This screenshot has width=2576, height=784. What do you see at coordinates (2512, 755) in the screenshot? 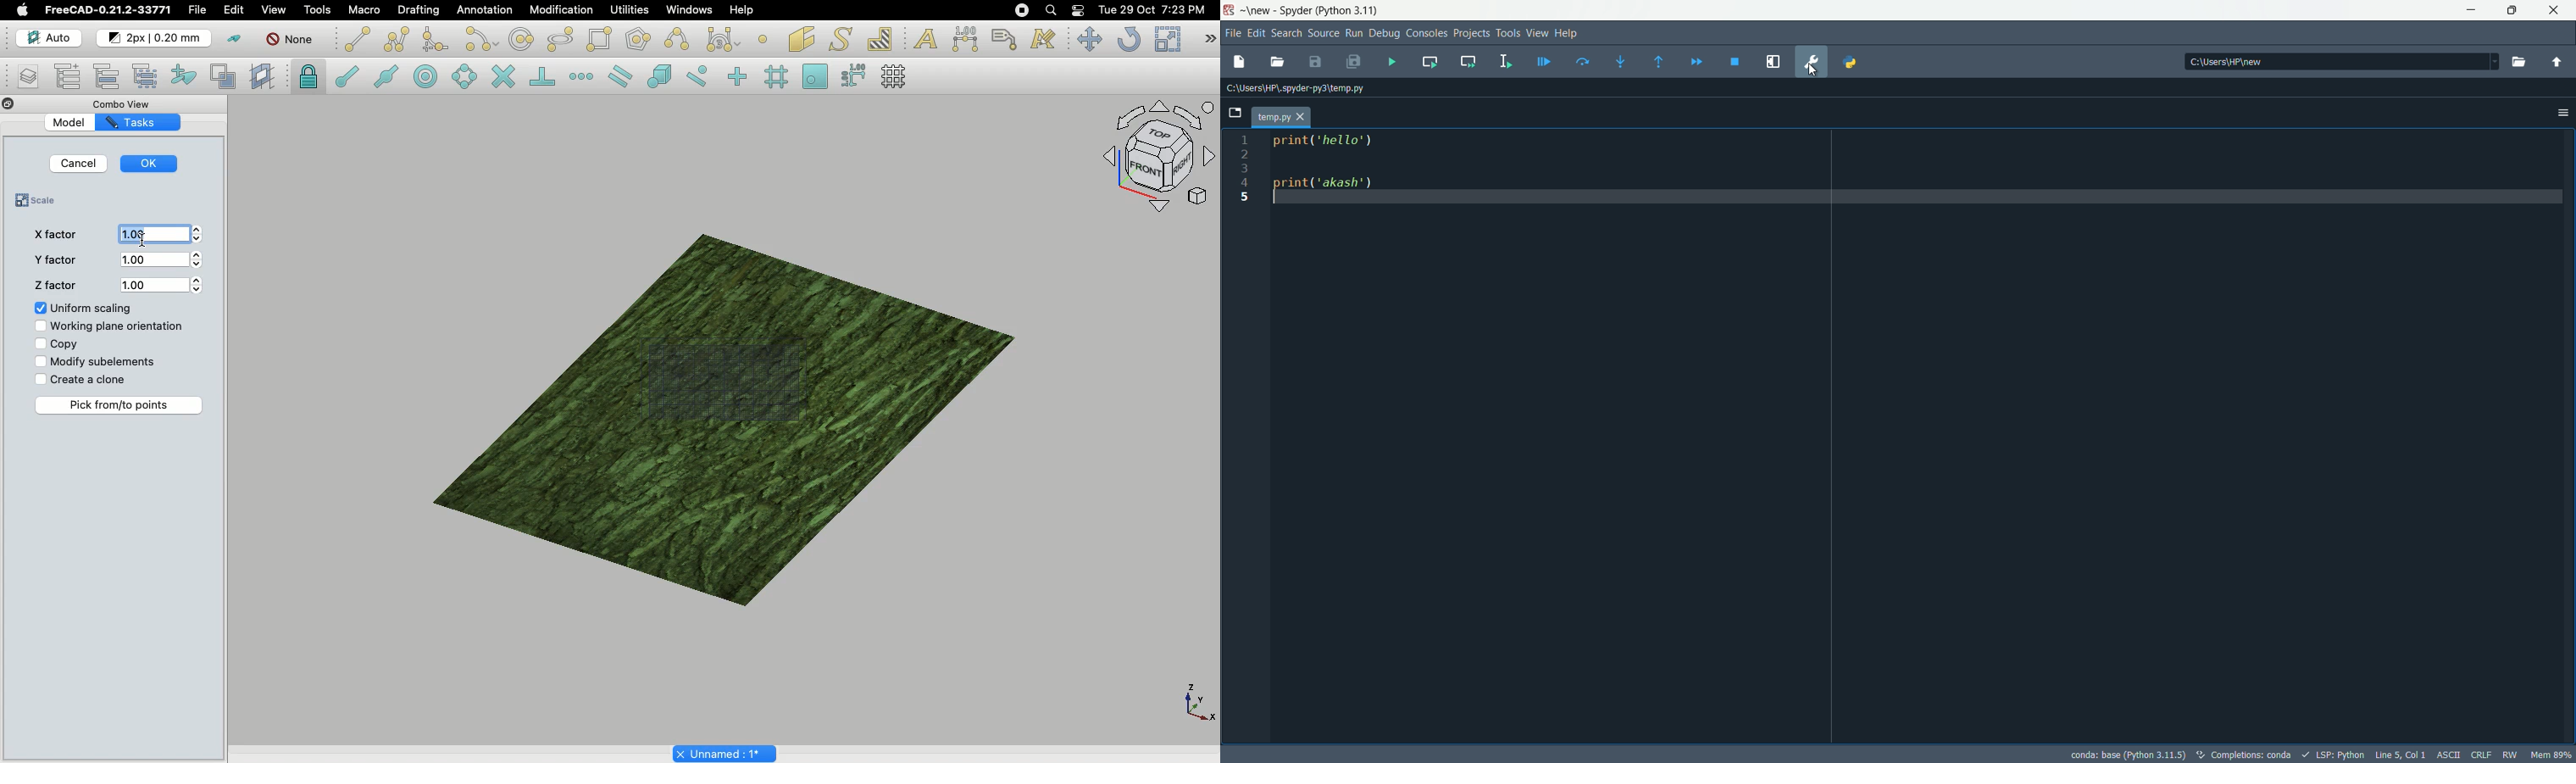
I see `rw` at bounding box center [2512, 755].